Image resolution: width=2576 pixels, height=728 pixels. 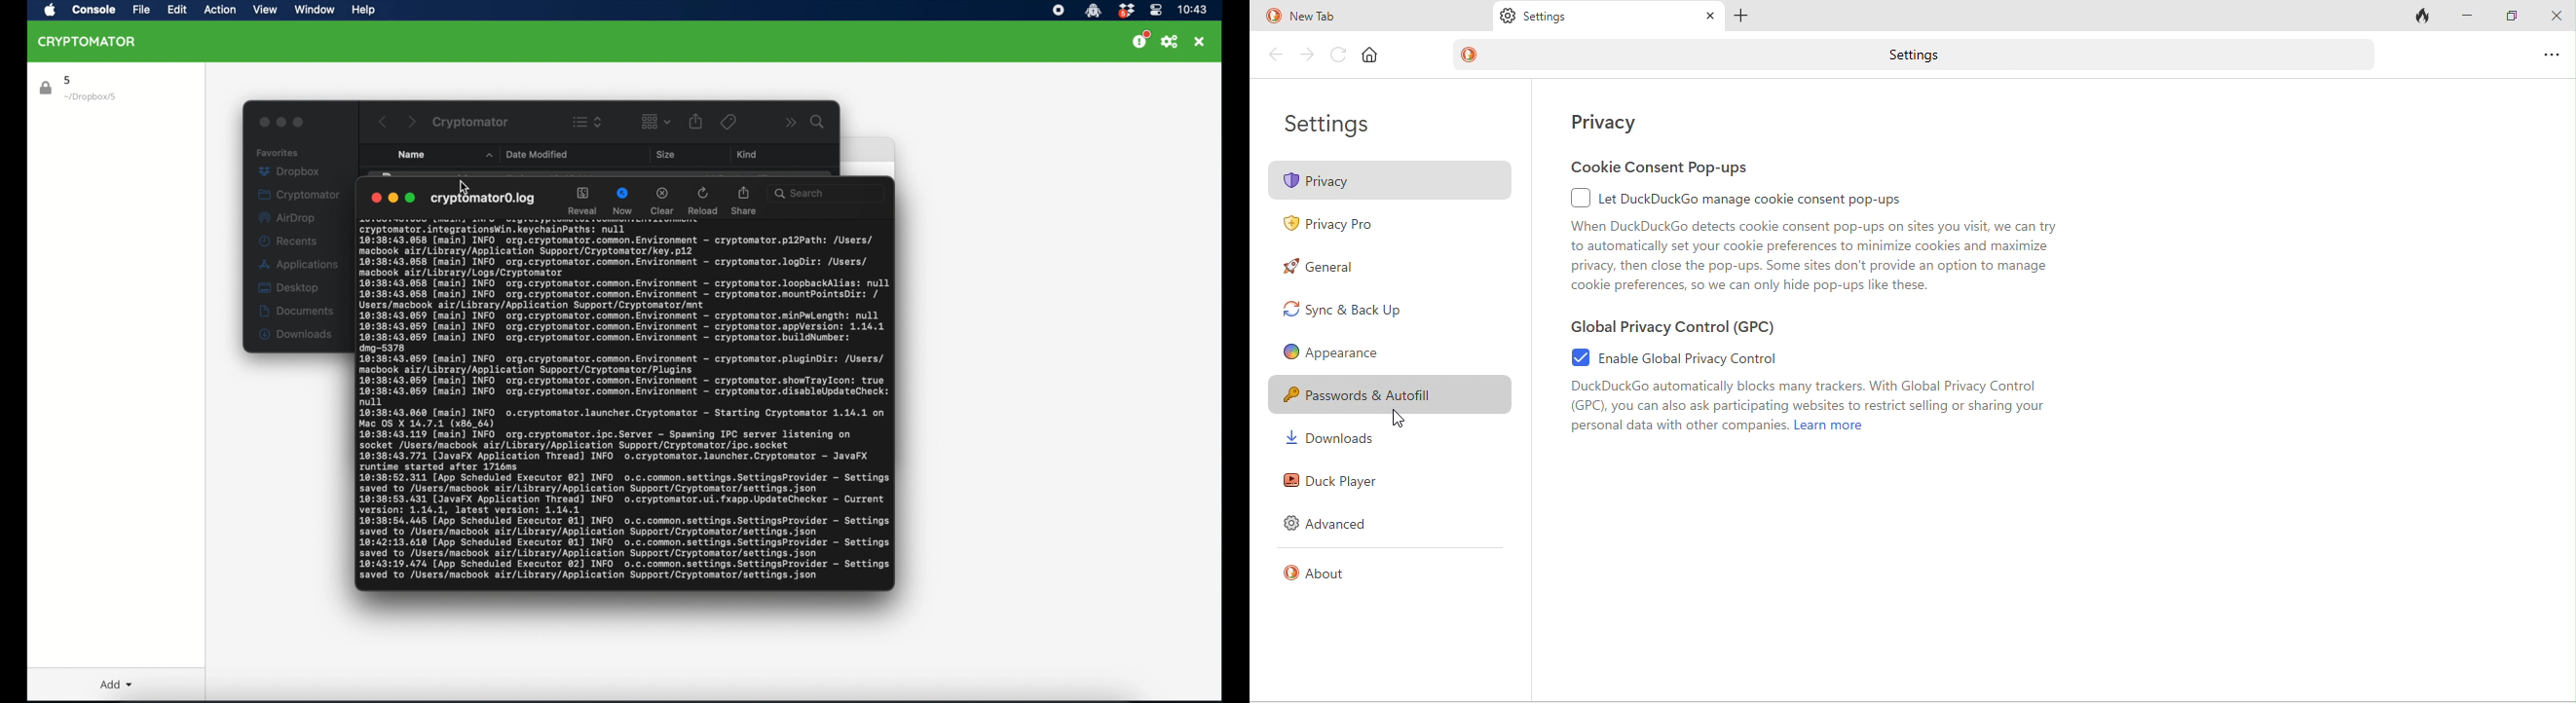 I want to click on personal data with other companies, so click(x=1671, y=429).